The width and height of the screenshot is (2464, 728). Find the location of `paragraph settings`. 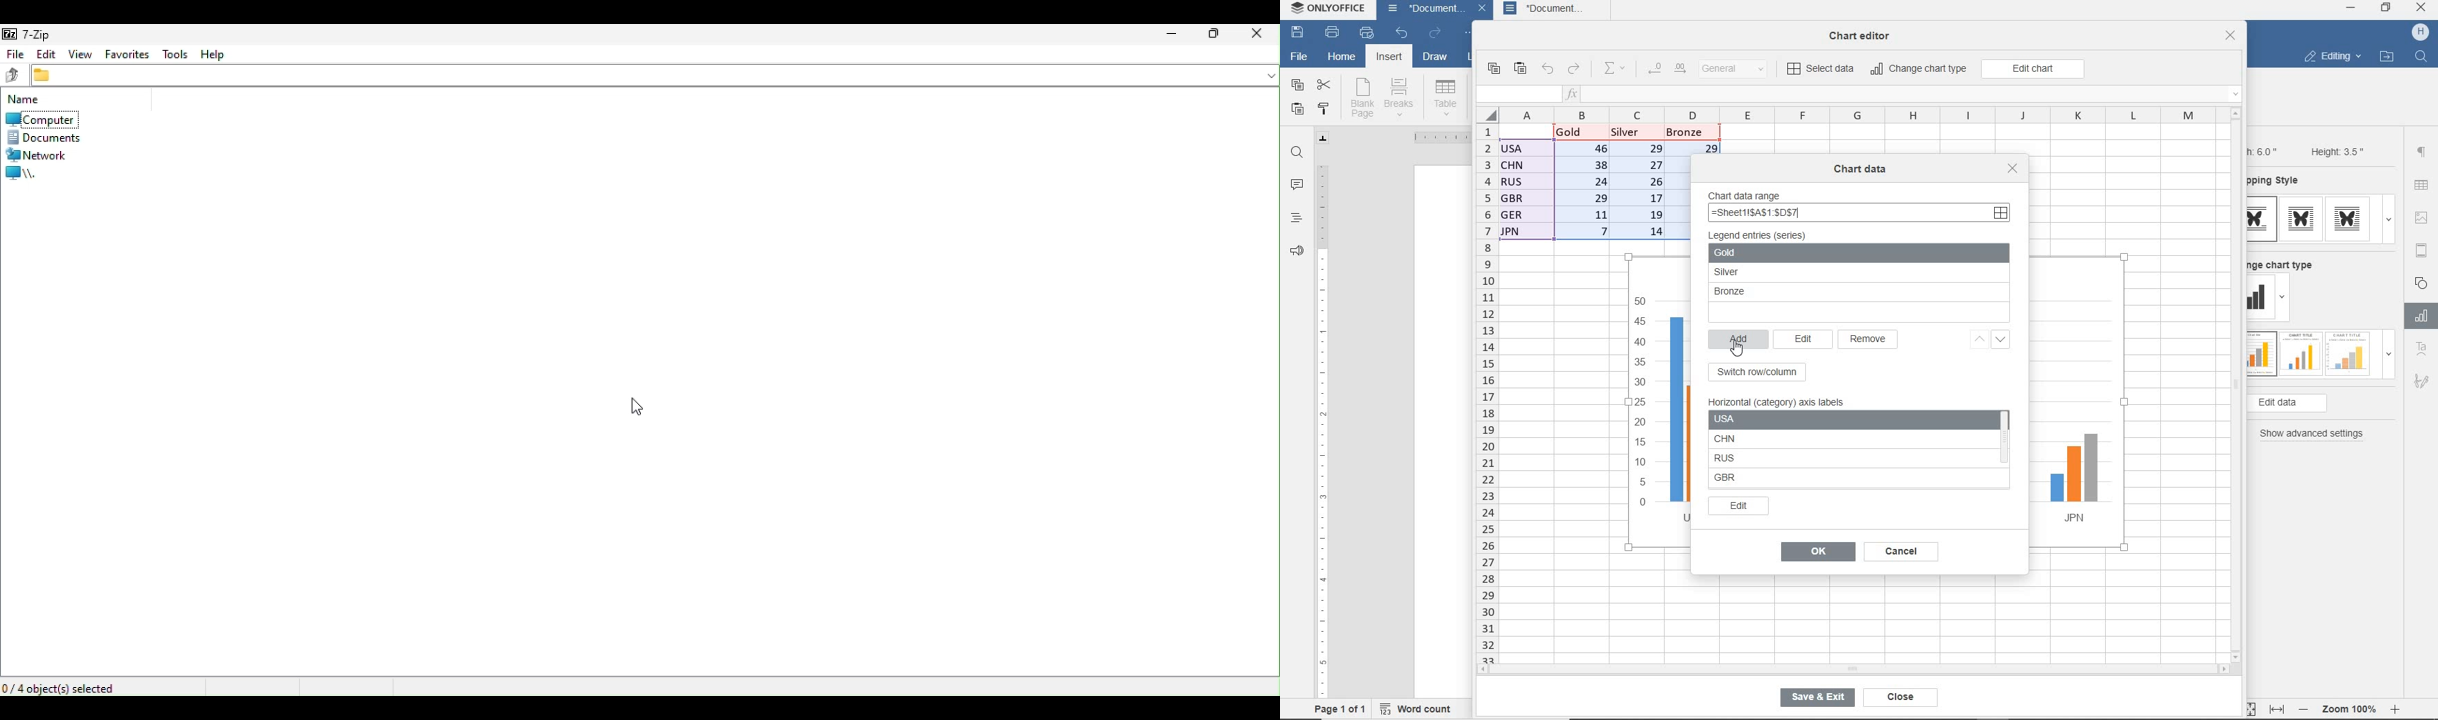

paragraph settings is located at coordinates (2422, 152).